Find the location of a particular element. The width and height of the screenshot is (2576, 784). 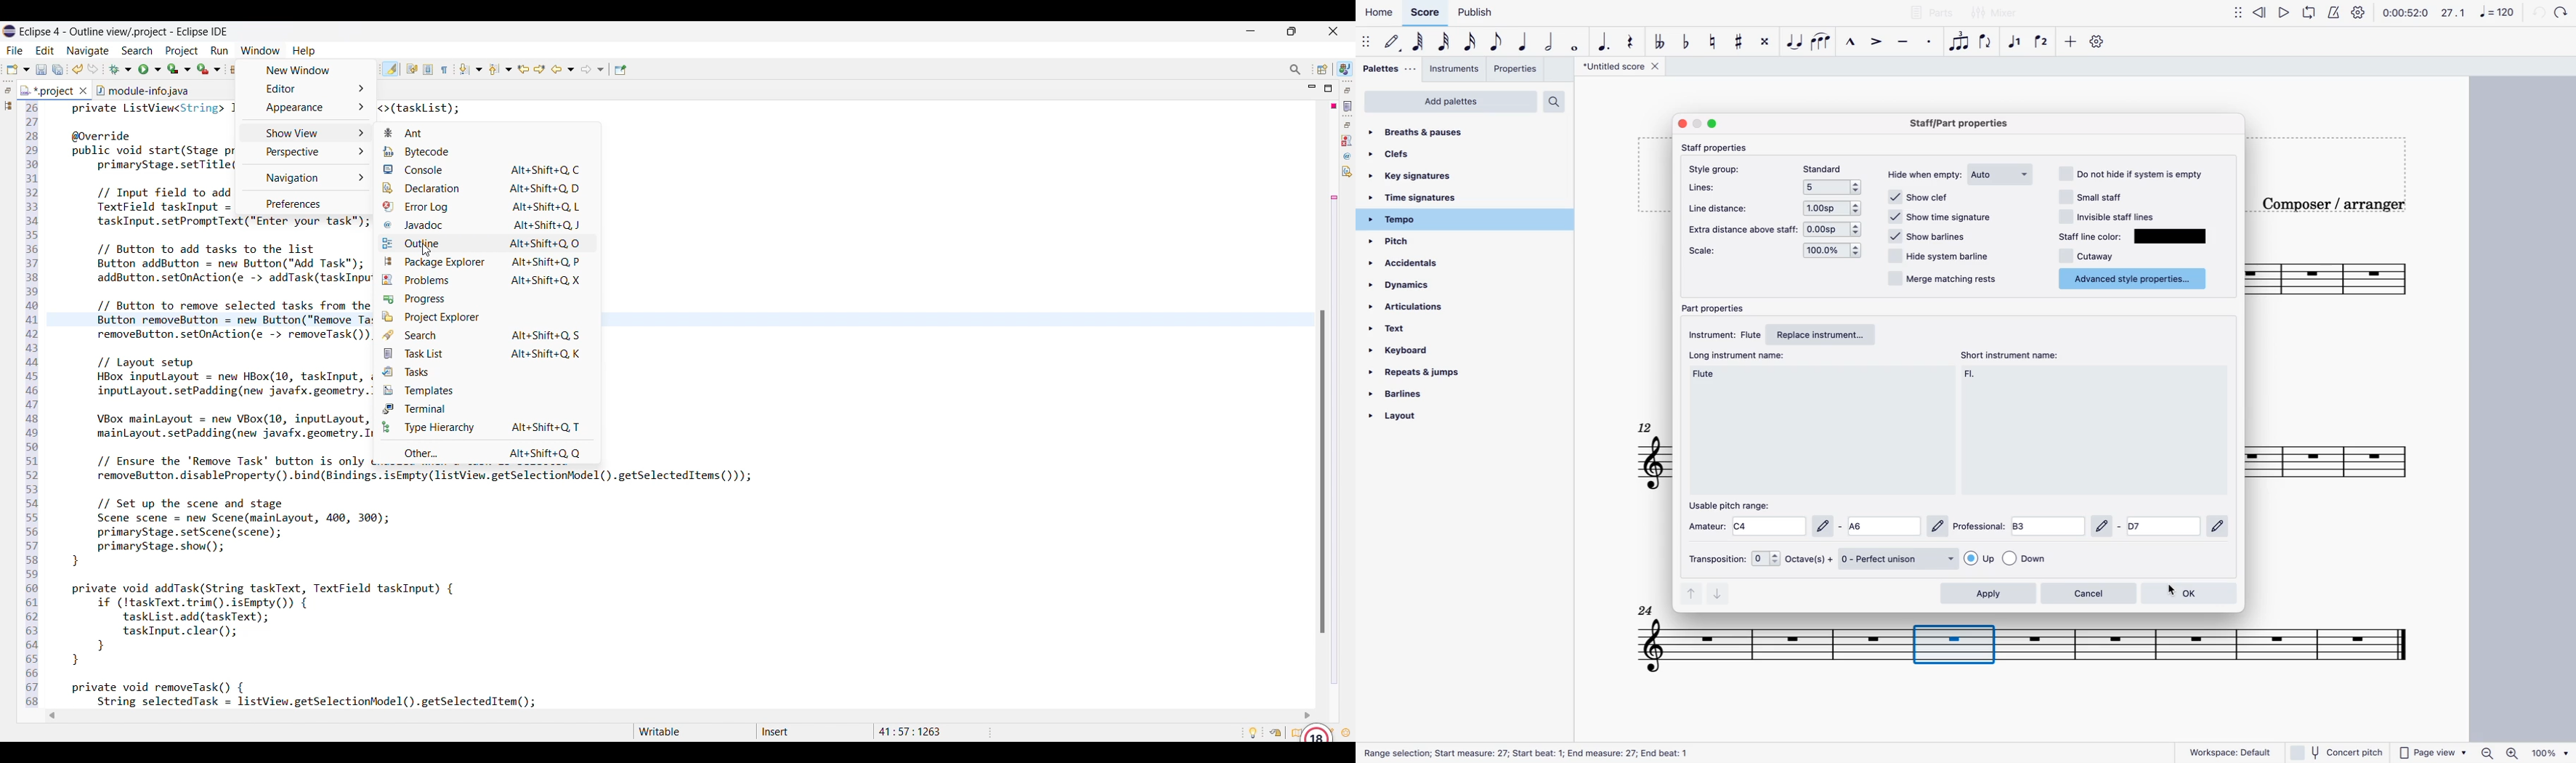

 is located at coordinates (2000, 14).